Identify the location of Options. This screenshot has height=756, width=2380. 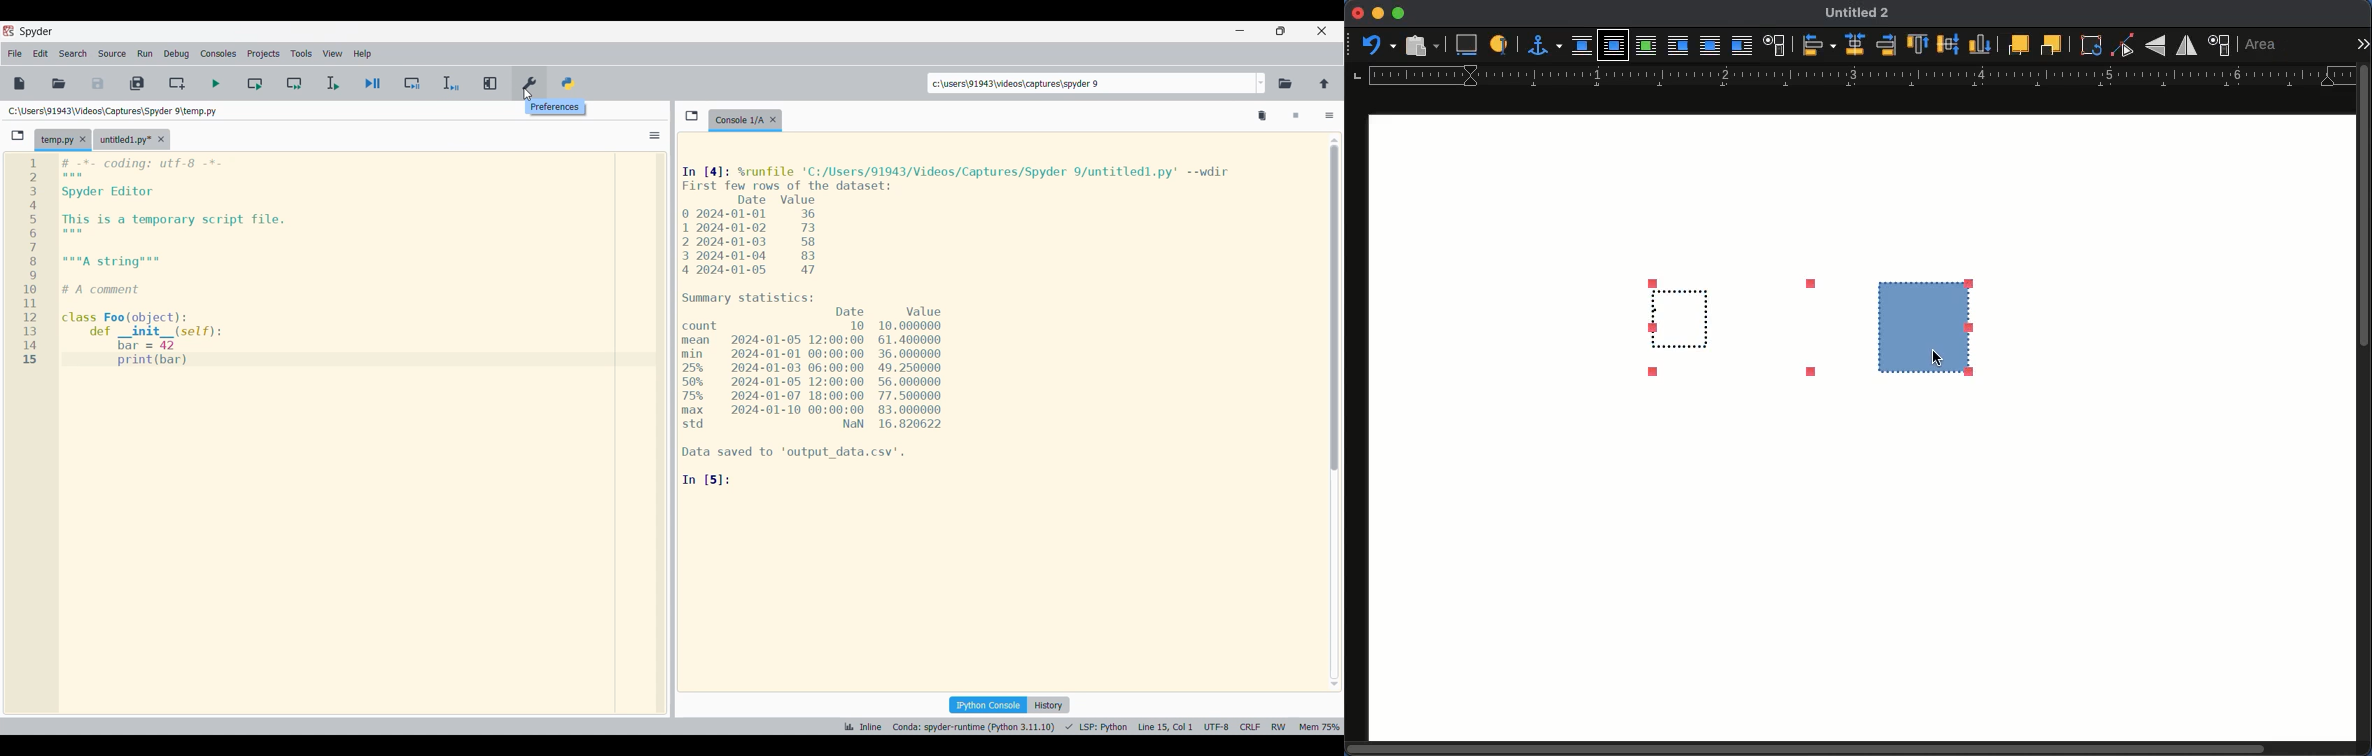
(654, 136).